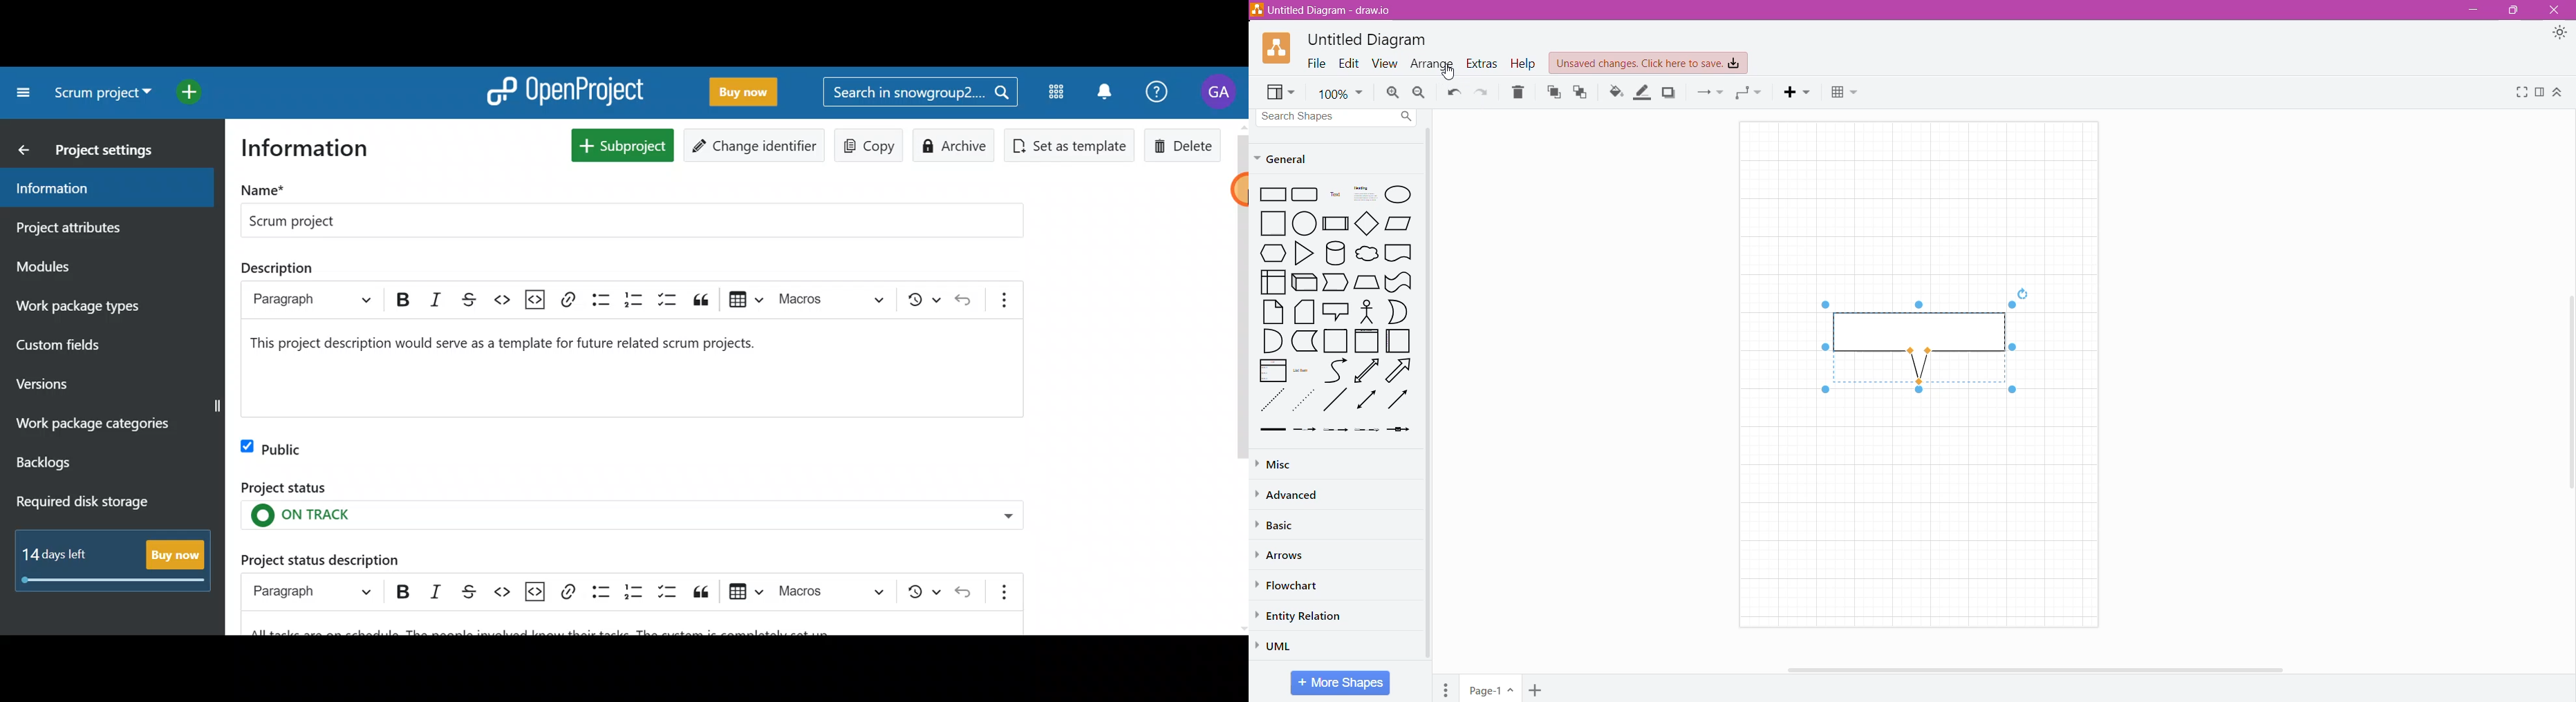 Image resolution: width=2576 pixels, height=728 pixels. Describe the element at coordinates (1303, 341) in the screenshot. I see `L-Shaped Rectangle` at that location.